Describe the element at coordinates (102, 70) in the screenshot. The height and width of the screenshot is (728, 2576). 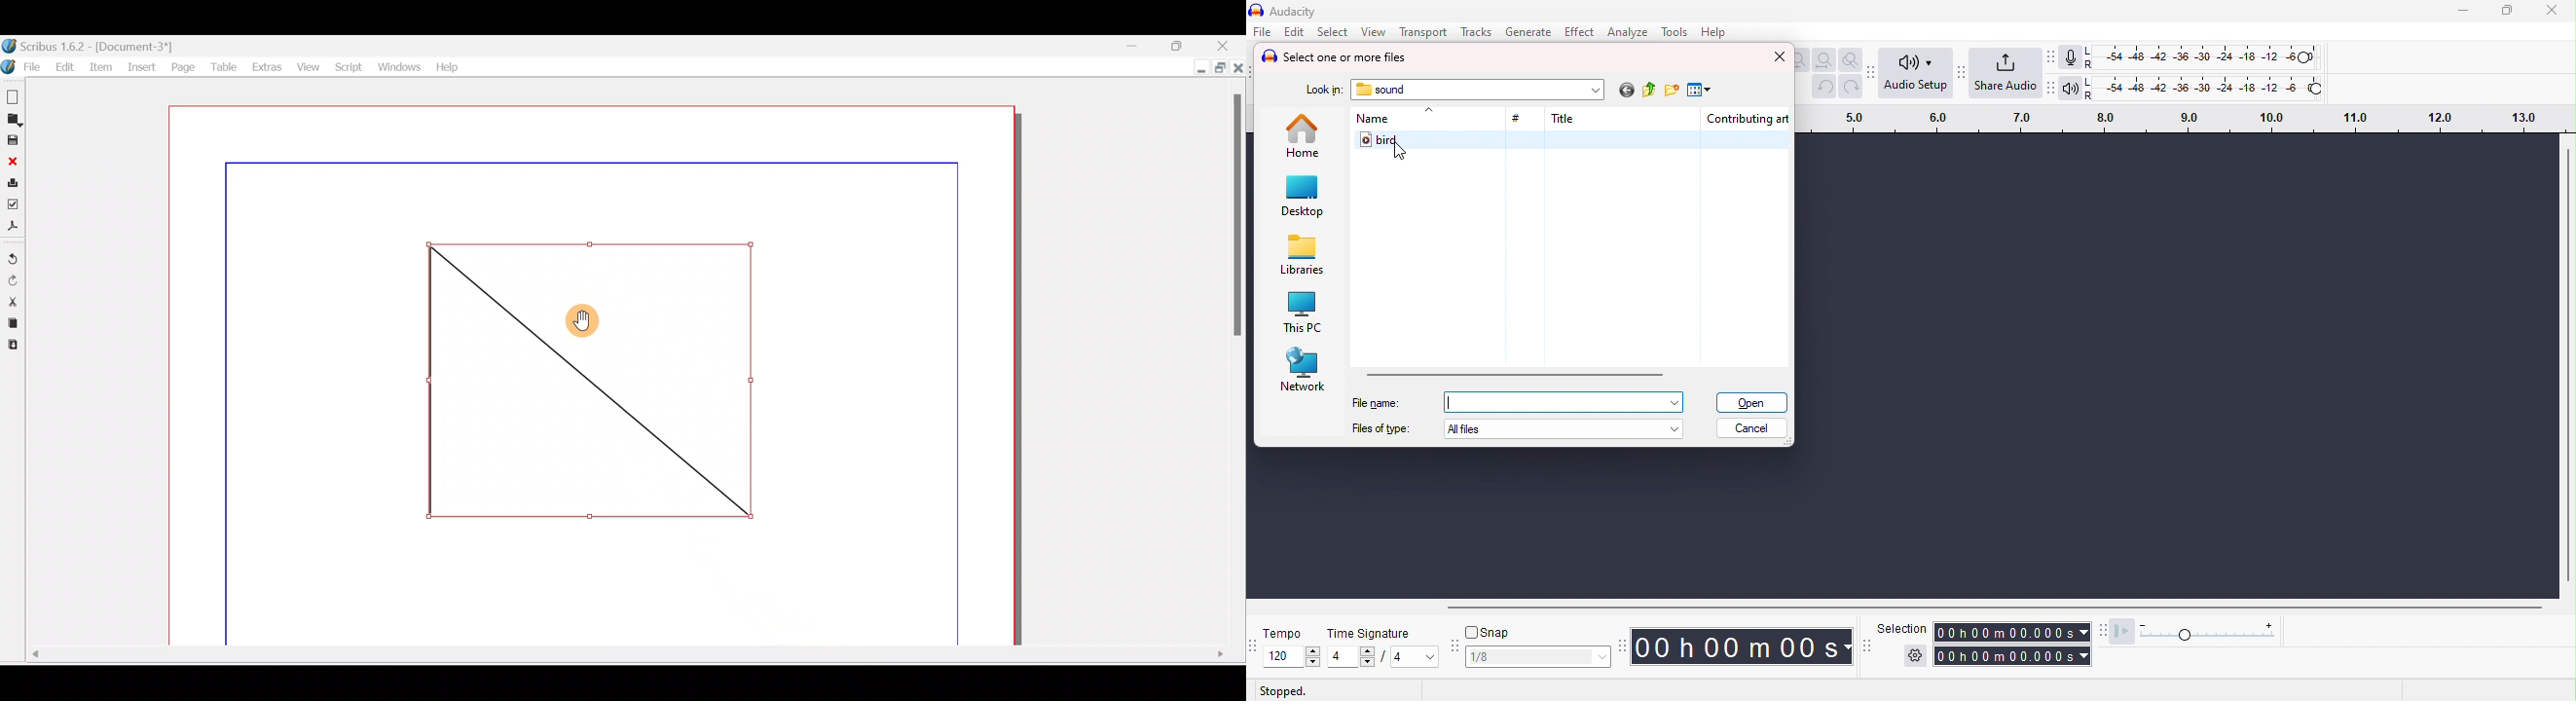
I see `Item` at that location.